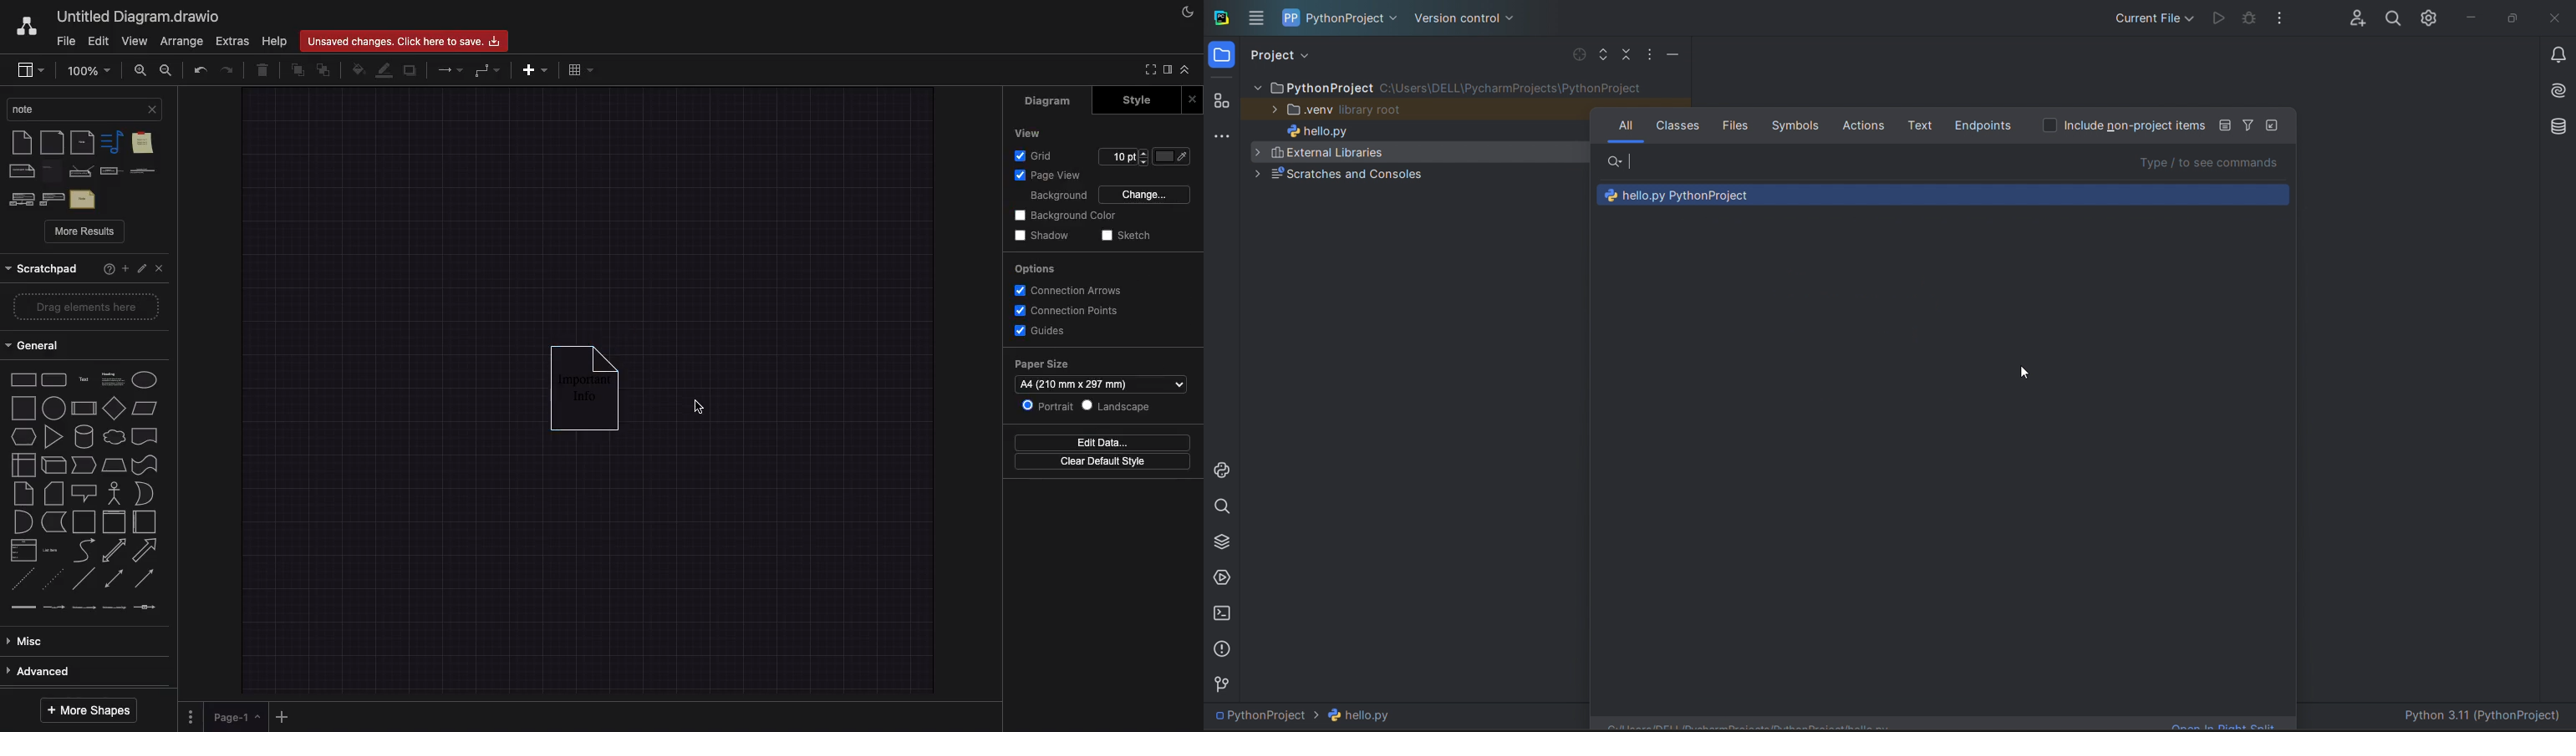  What do you see at coordinates (1117, 157) in the screenshot?
I see `edit grid pt` at bounding box center [1117, 157].